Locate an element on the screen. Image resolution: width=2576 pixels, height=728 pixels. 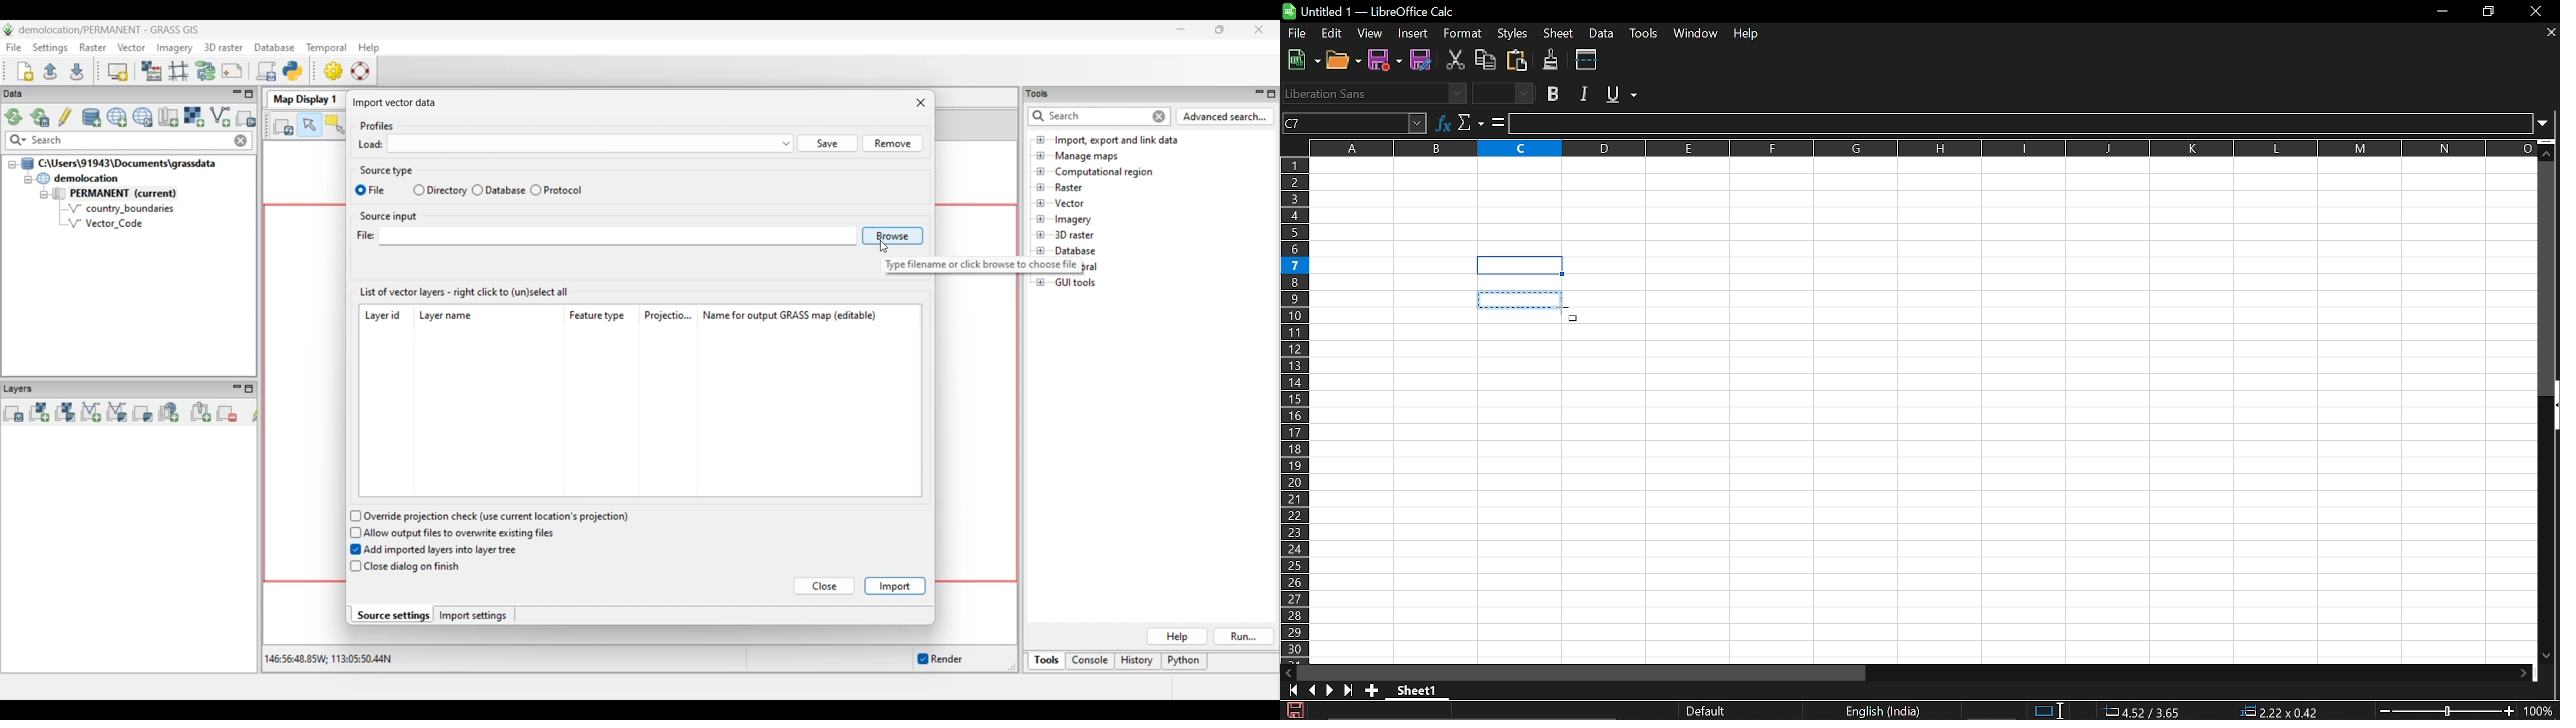
Edit is located at coordinates (1333, 34).